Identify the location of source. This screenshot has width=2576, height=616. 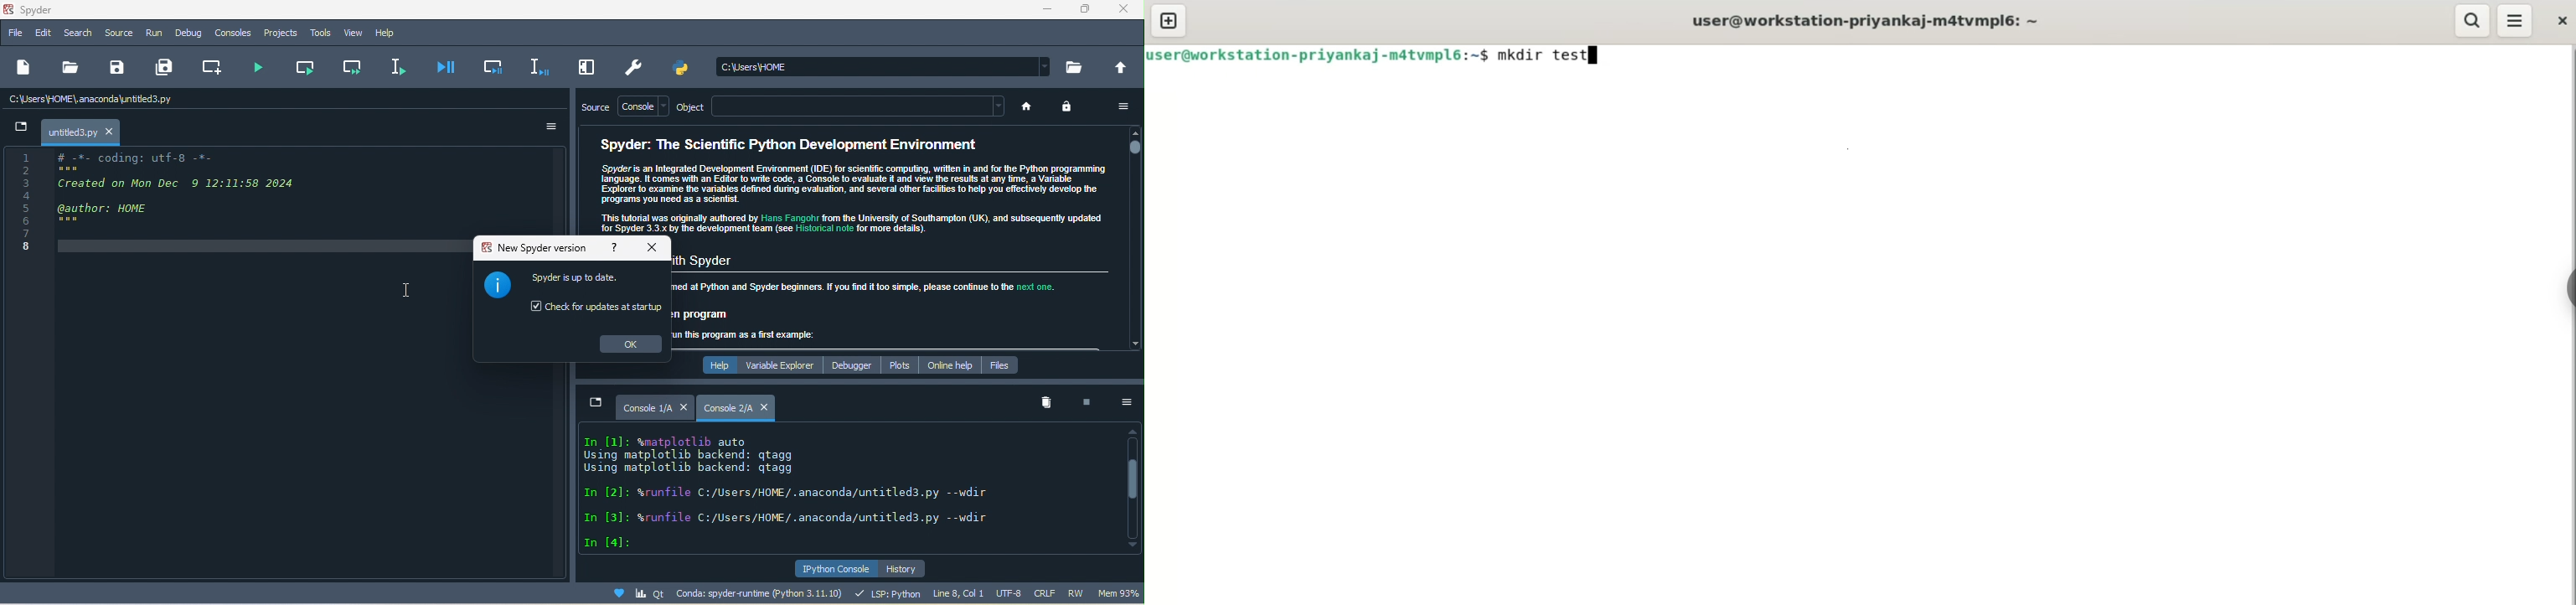
(119, 31).